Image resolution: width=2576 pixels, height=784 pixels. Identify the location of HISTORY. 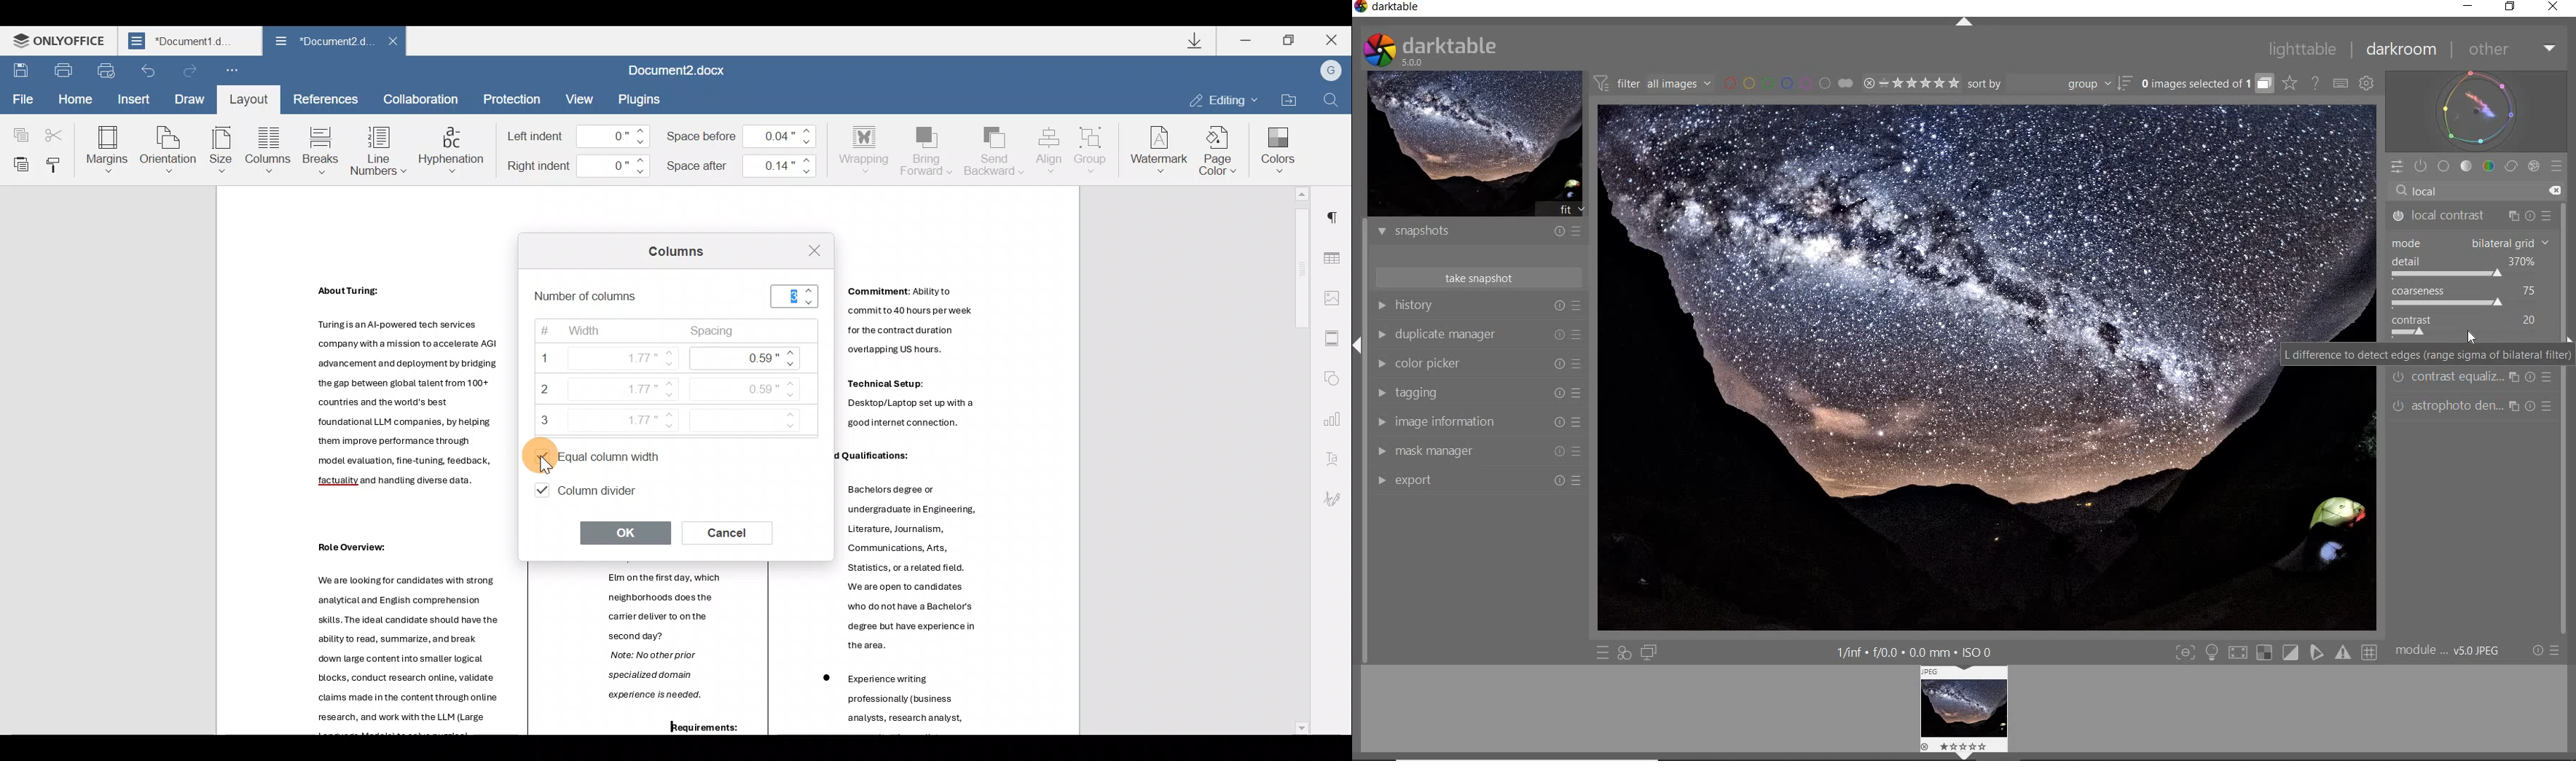
(1381, 305).